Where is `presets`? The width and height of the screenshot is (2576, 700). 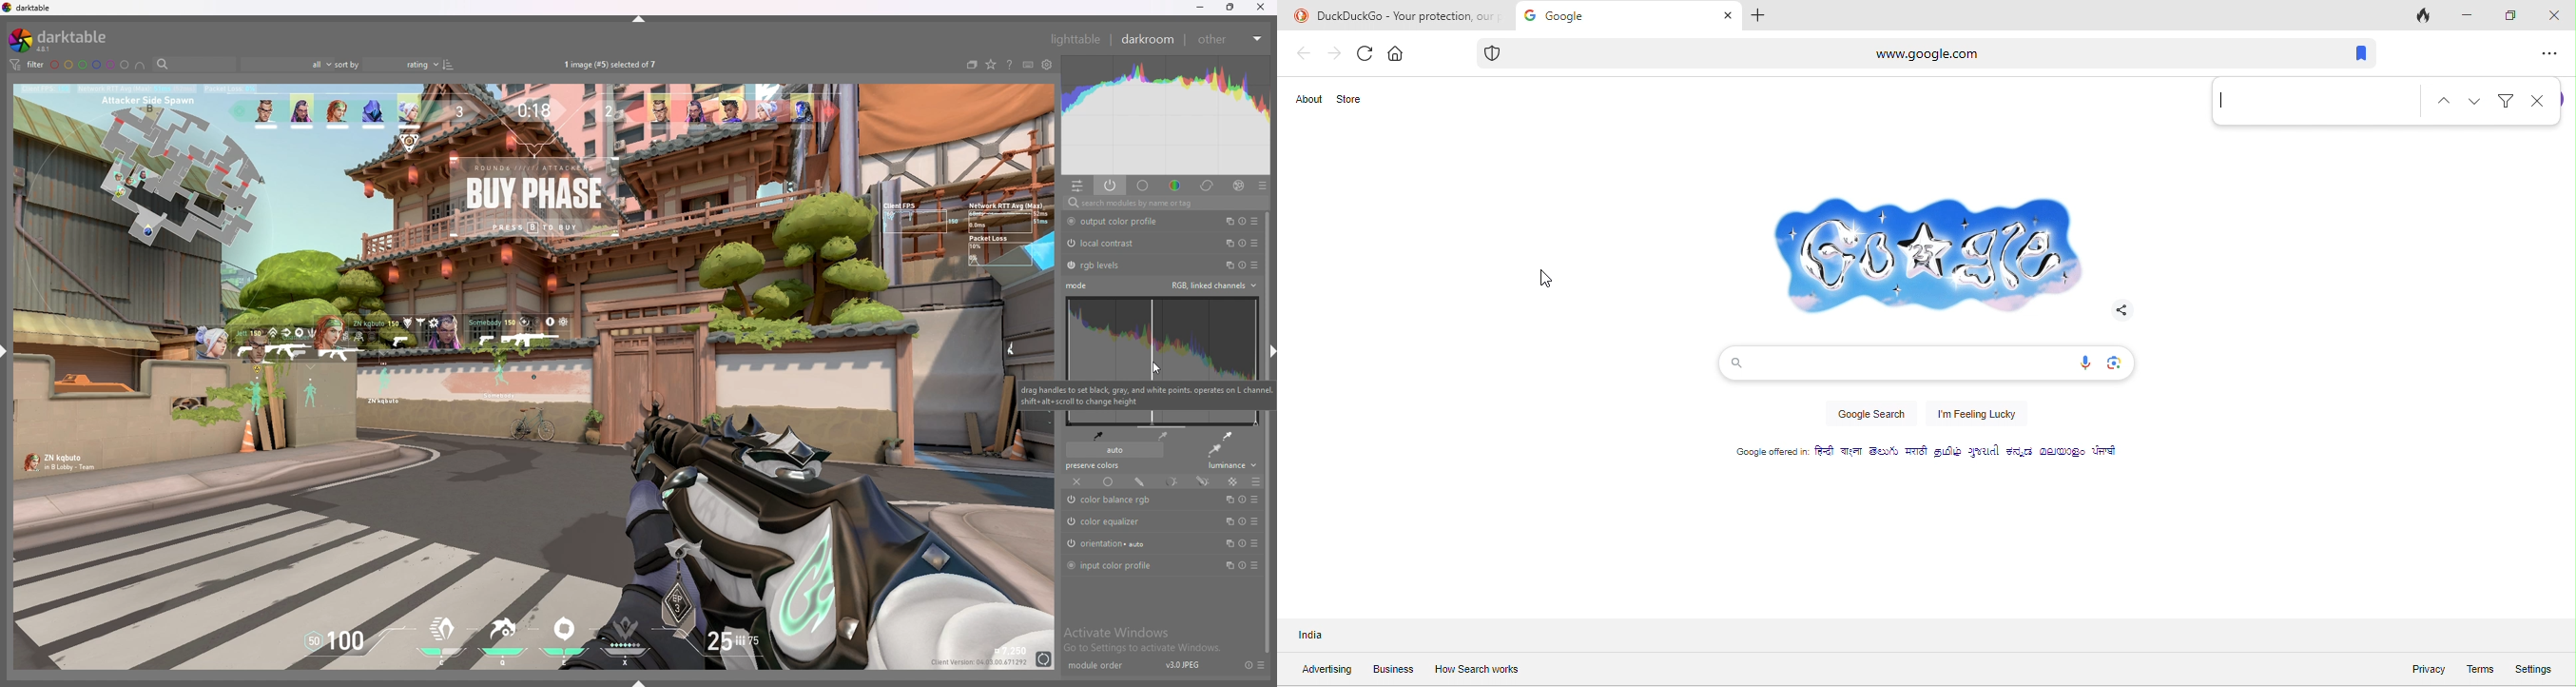
presets is located at coordinates (1257, 522).